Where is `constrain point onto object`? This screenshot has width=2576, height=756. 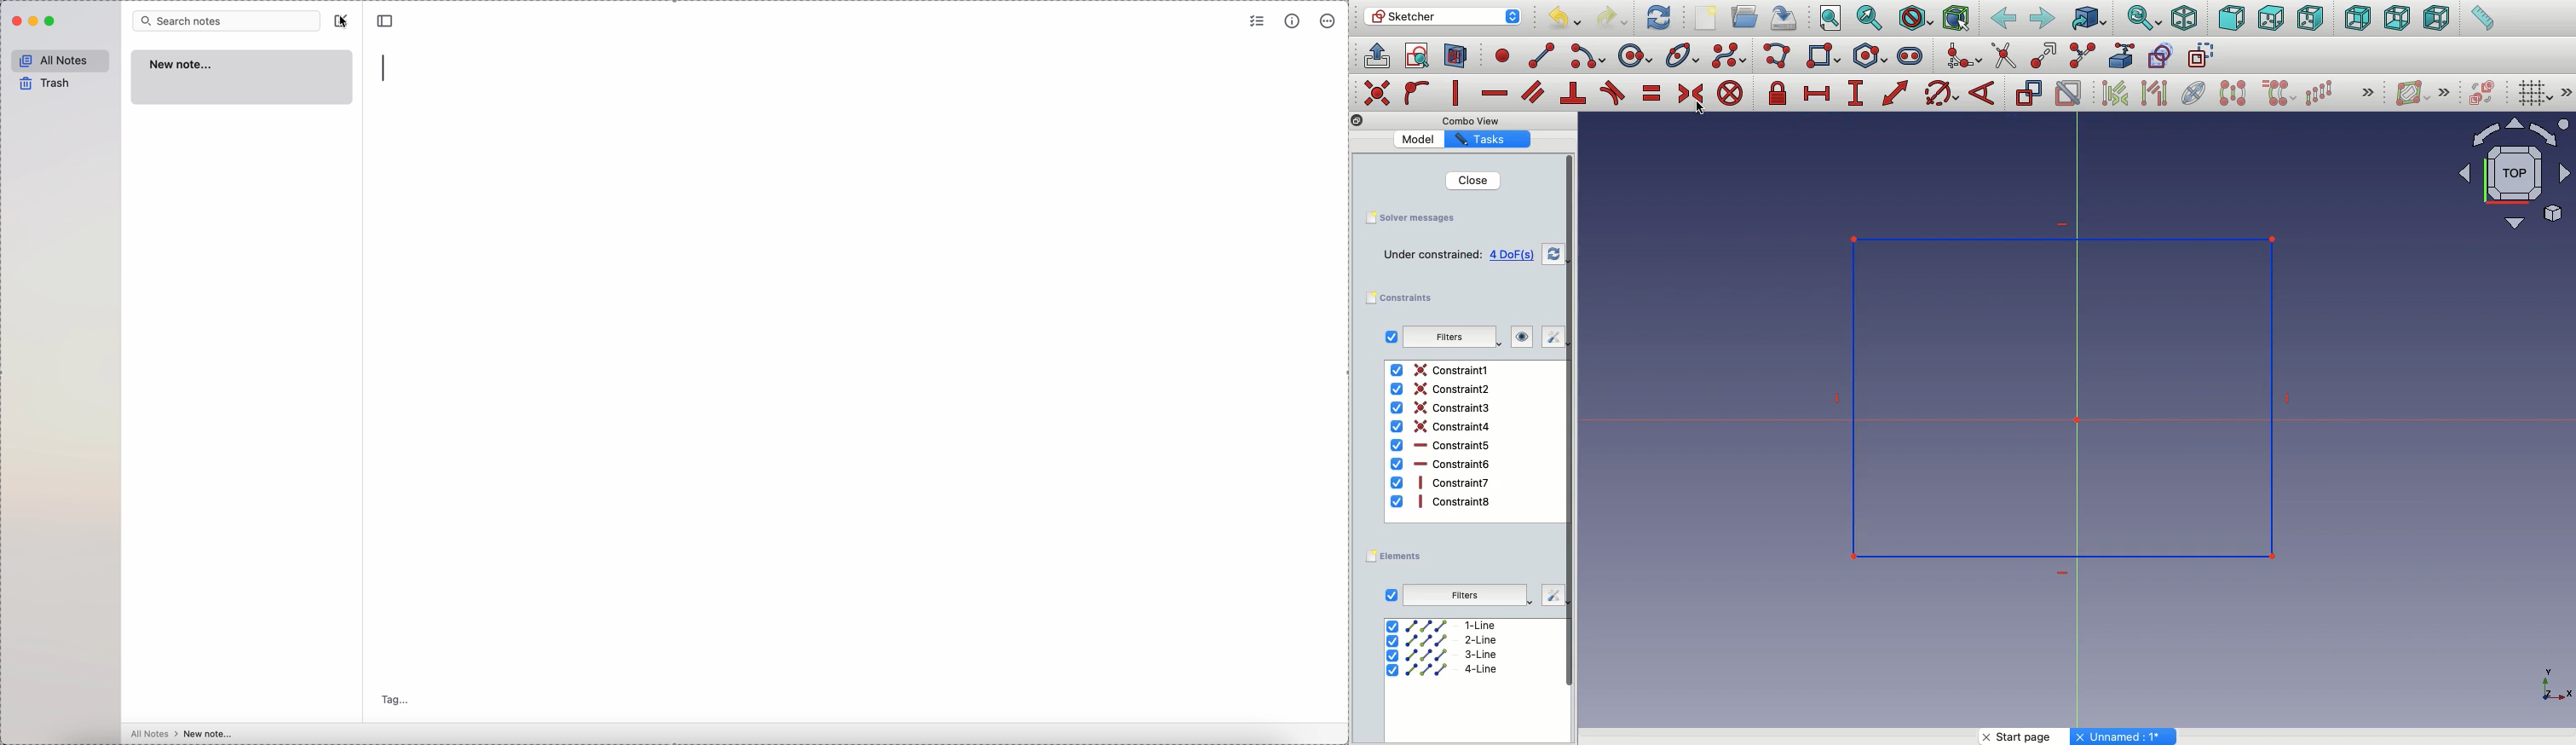
constrain point onto object is located at coordinates (1417, 92).